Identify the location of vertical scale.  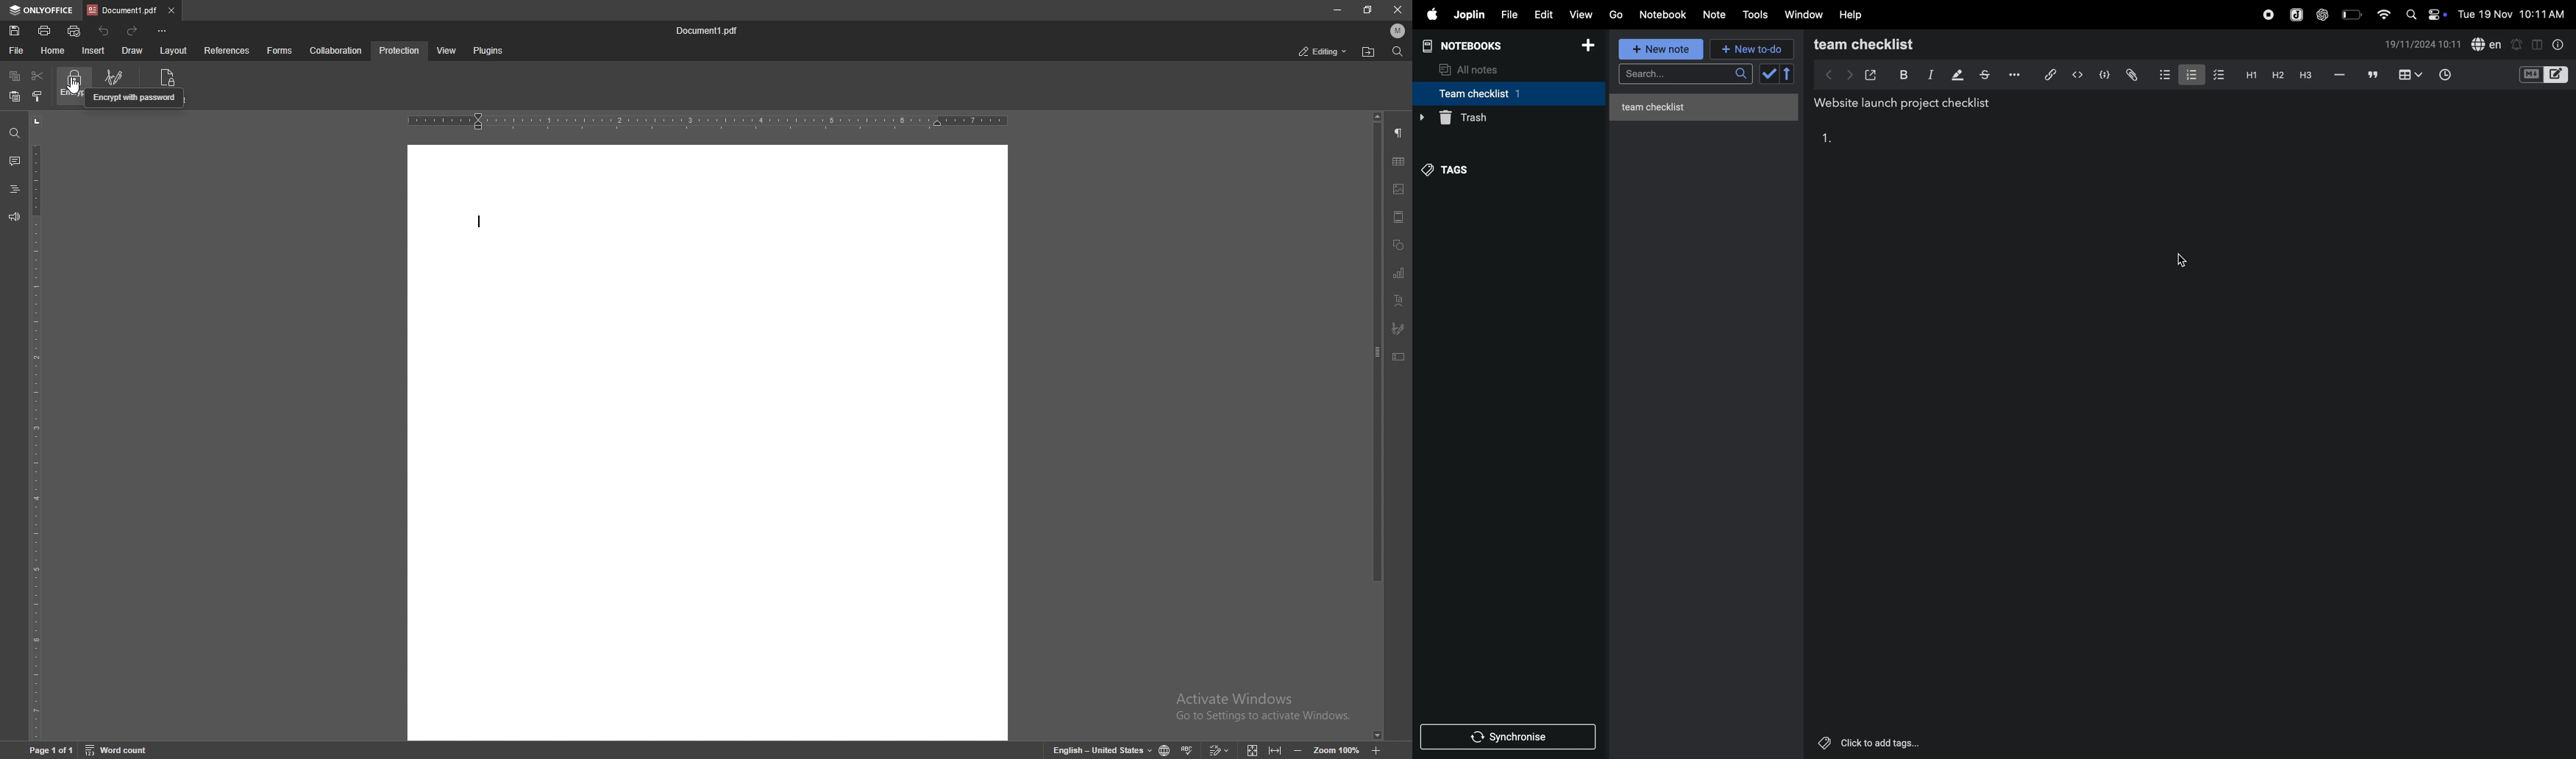
(35, 427).